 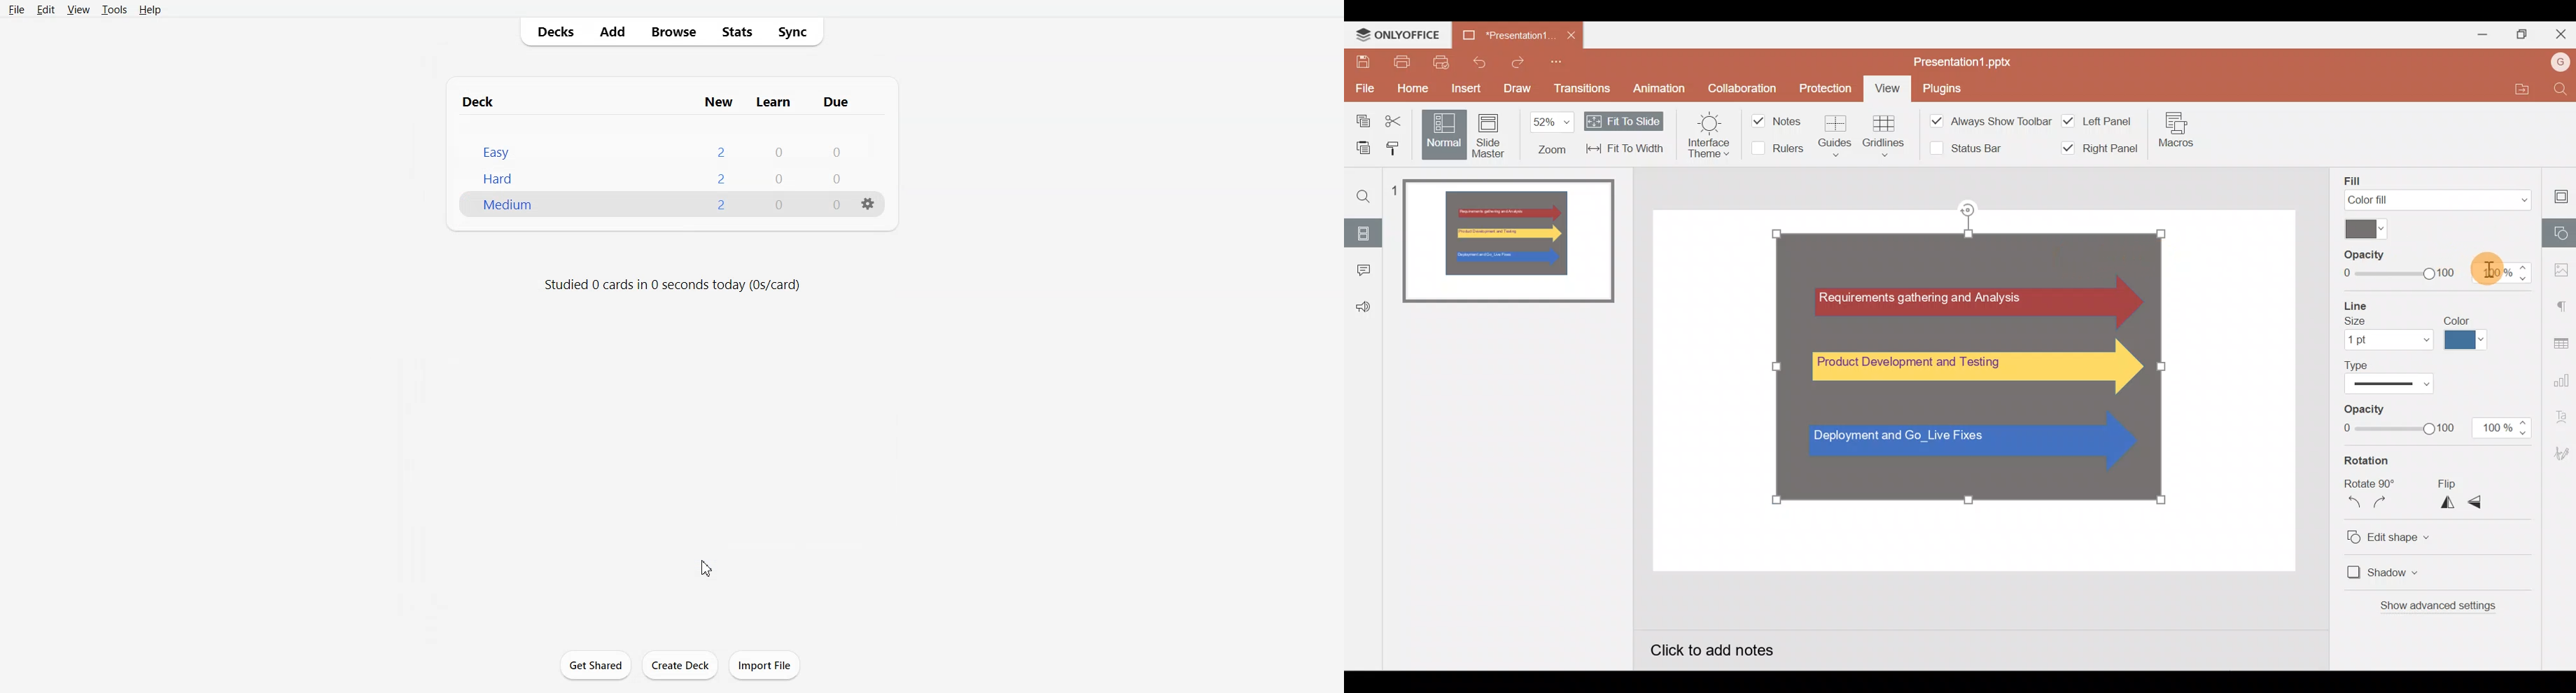 I want to click on Insert, so click(x=1463, y=87).